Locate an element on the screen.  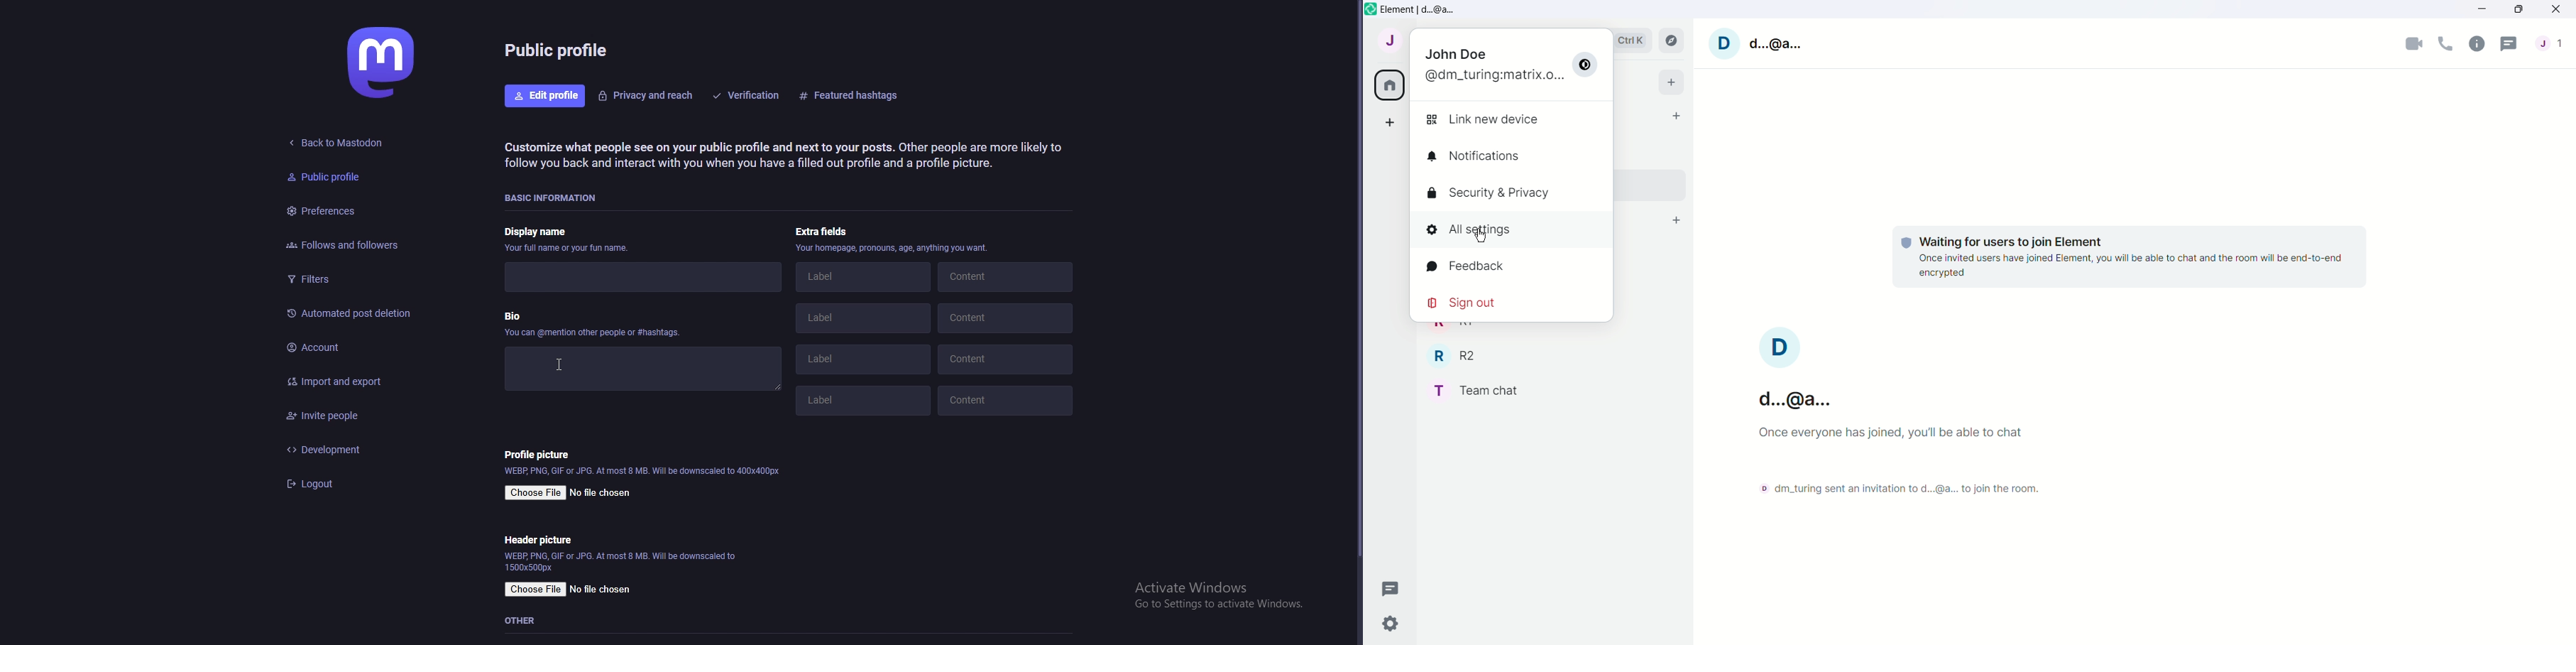
filters is located at coordinates (351, 276).